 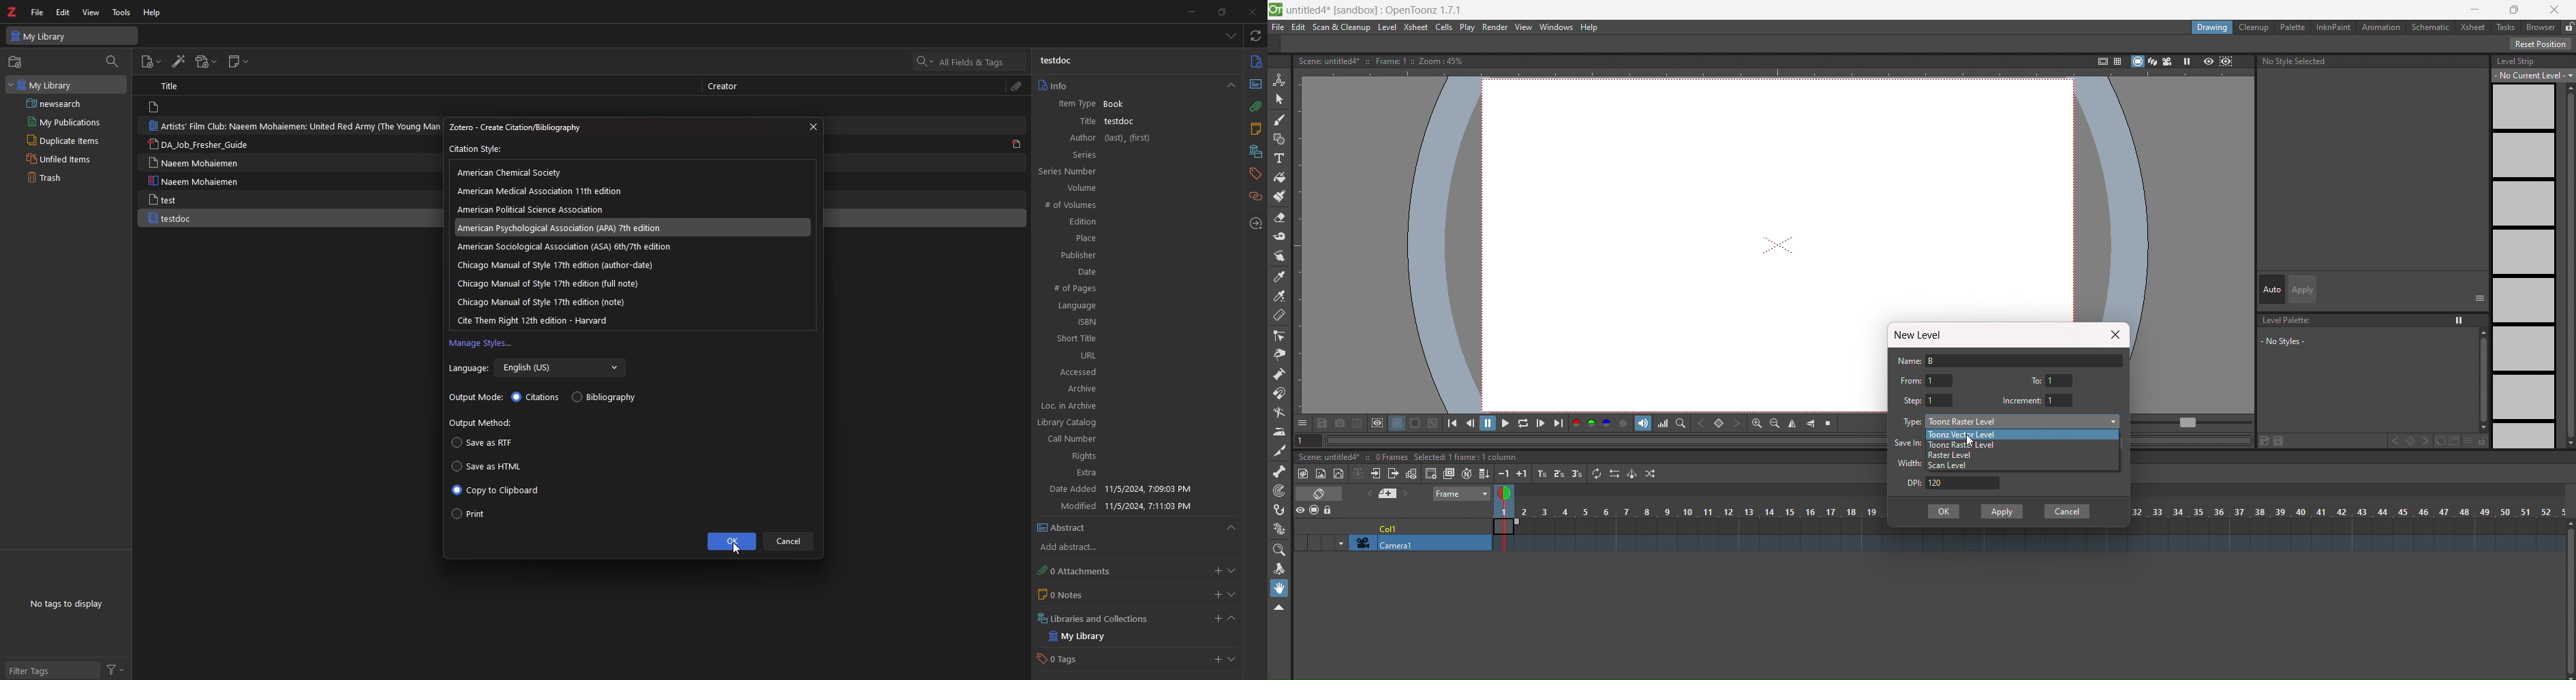 I want to click on chicago manual of style 17th edition author-date, so click(x=555, y=265).